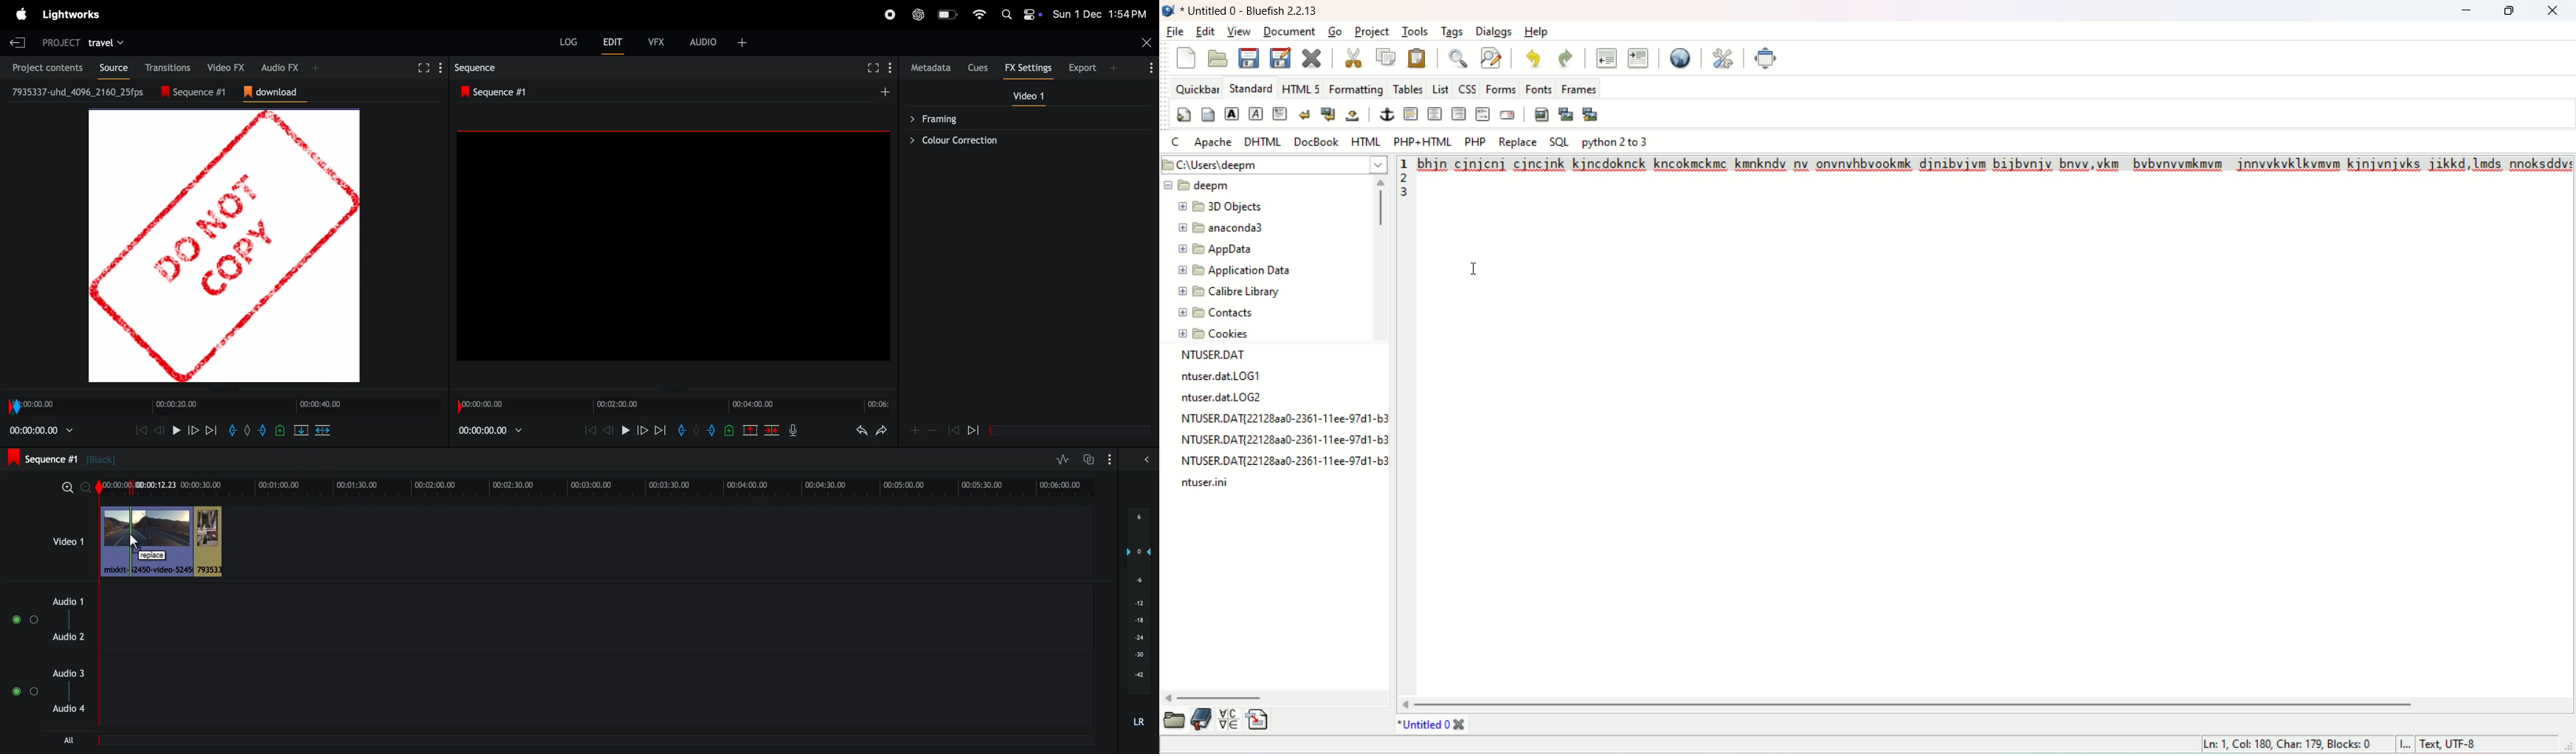 The width and height of the screenshot is (2576, 756). I want to click on options, so click(25, 691).